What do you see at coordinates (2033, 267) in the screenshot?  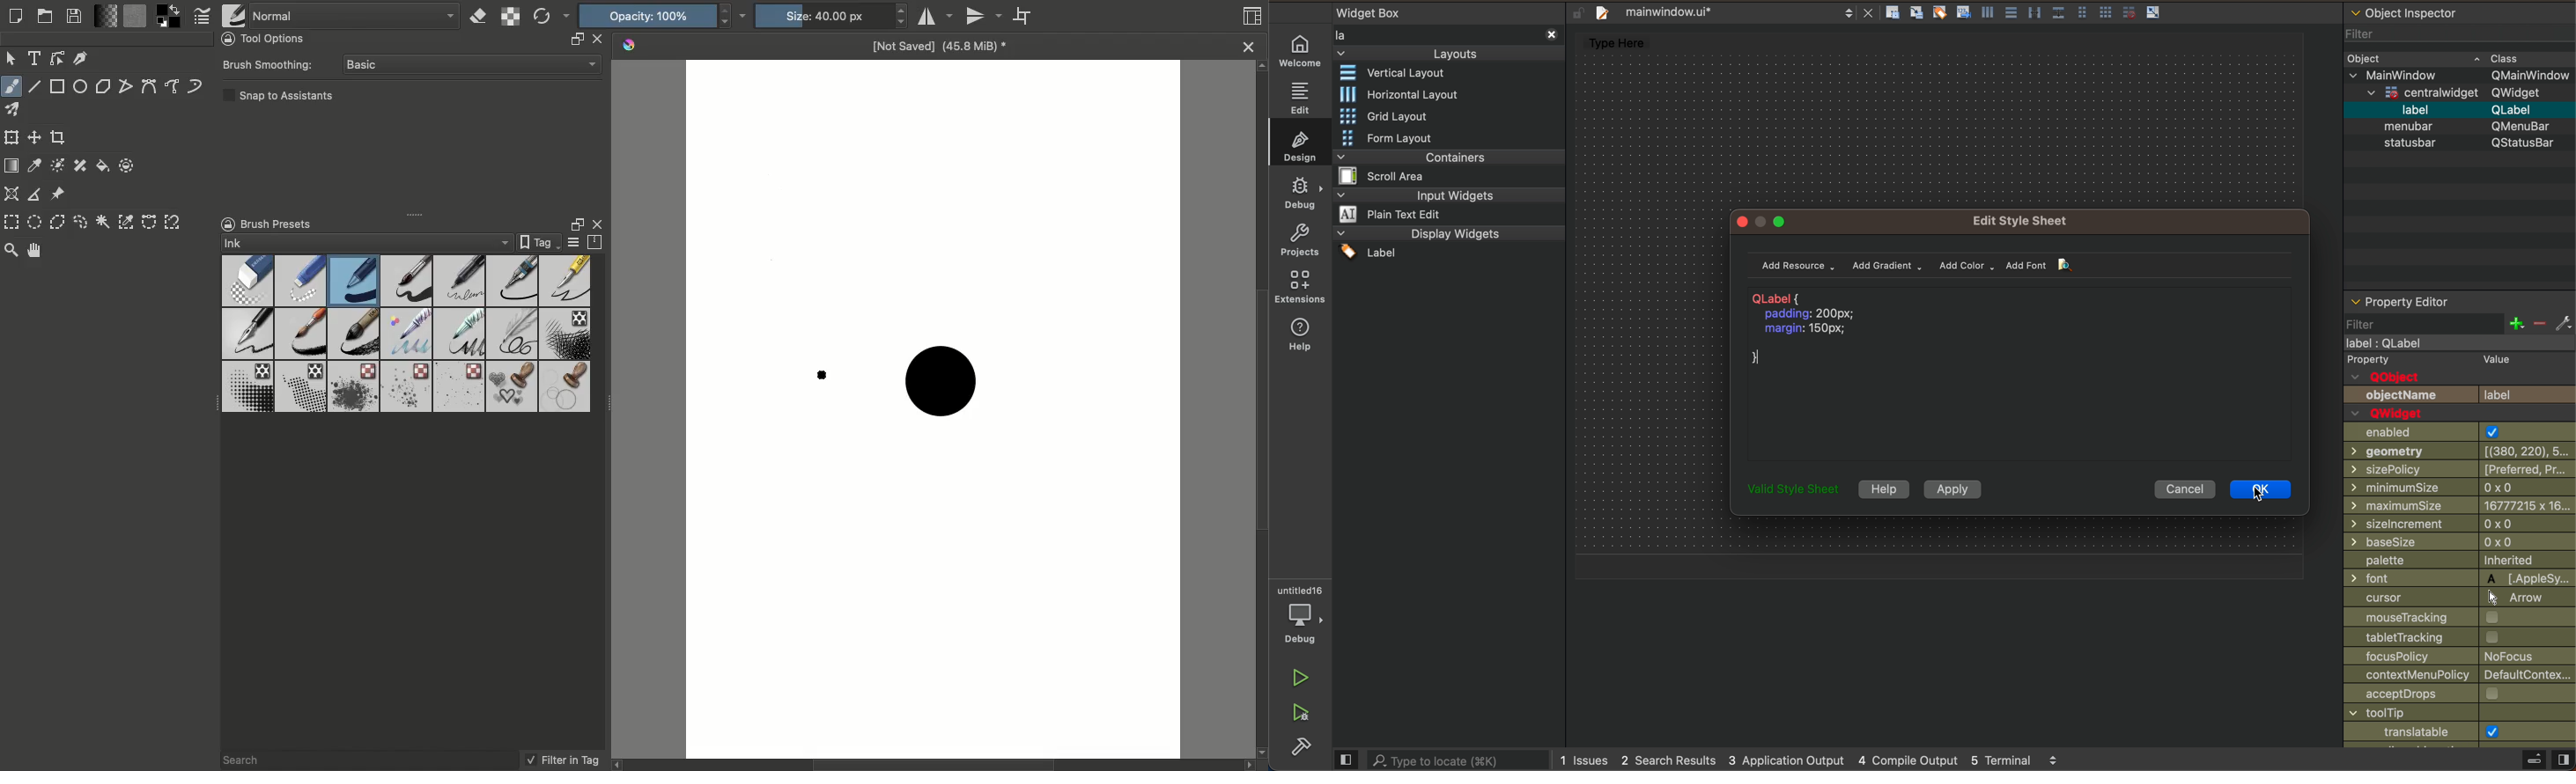 I see `add font` at bounding box center [2033, 267].